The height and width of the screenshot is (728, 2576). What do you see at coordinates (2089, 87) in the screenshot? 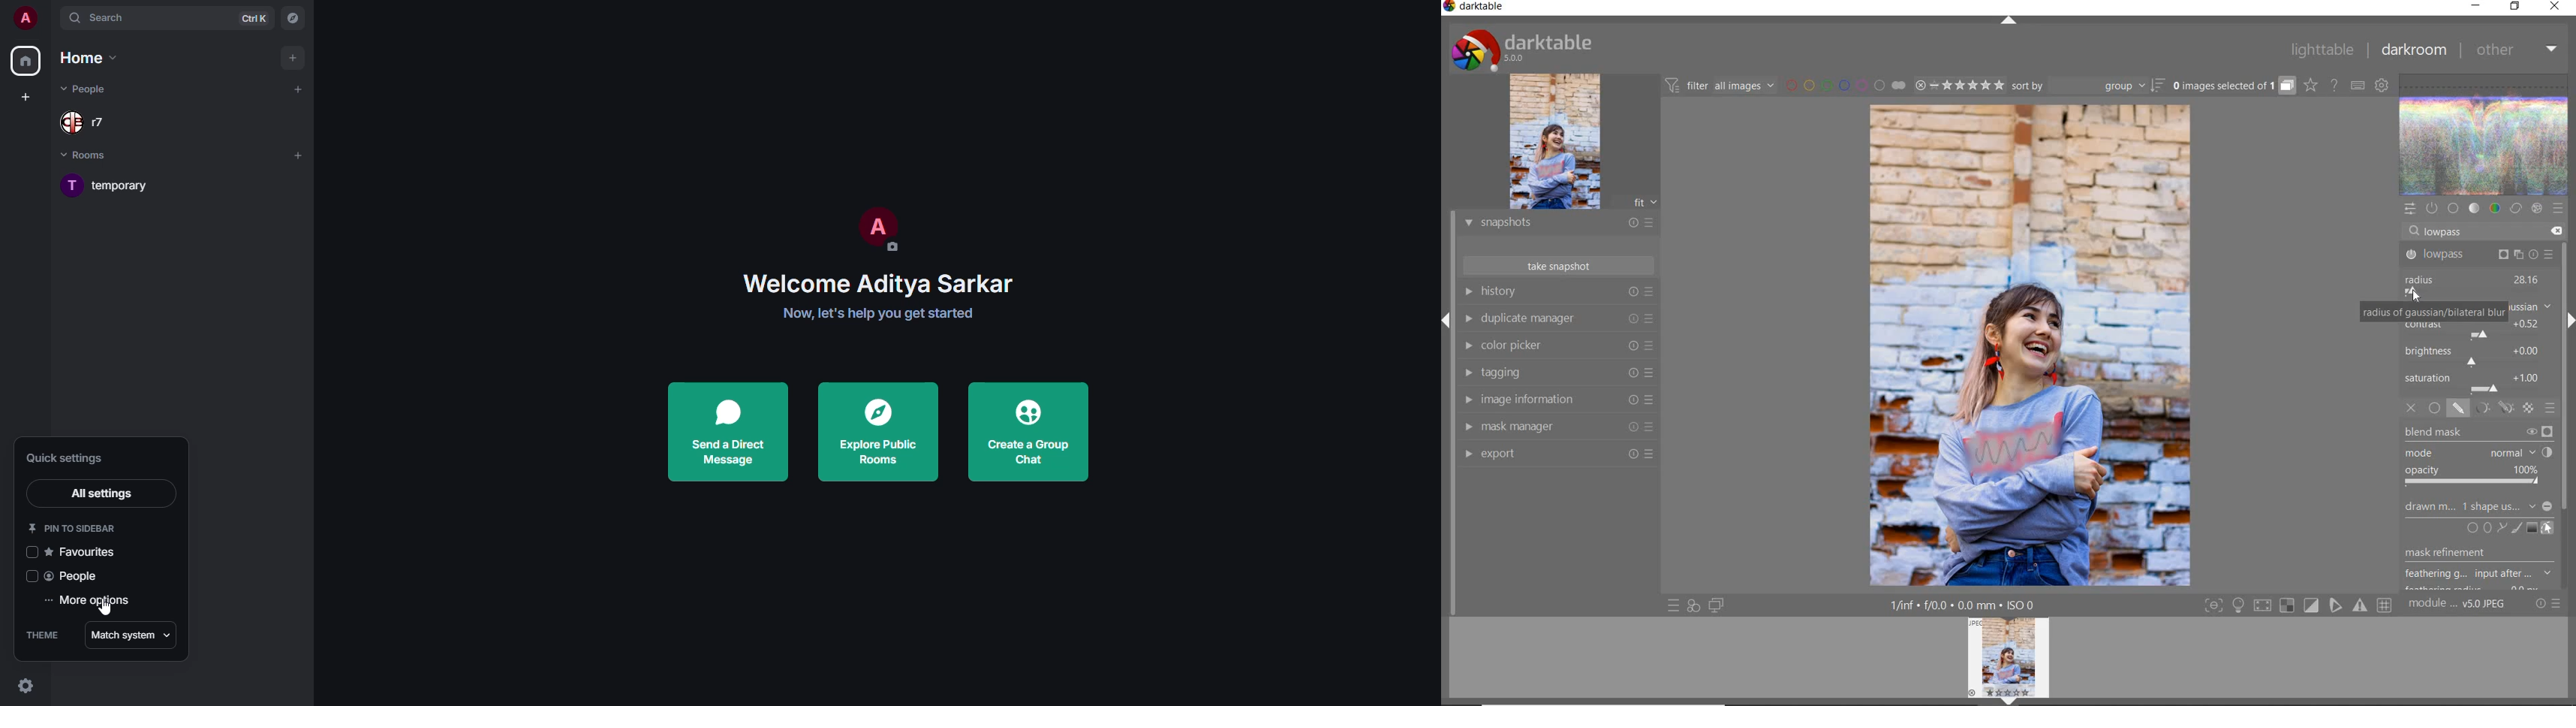
I see `sort` at bounding box center [2089, 87].